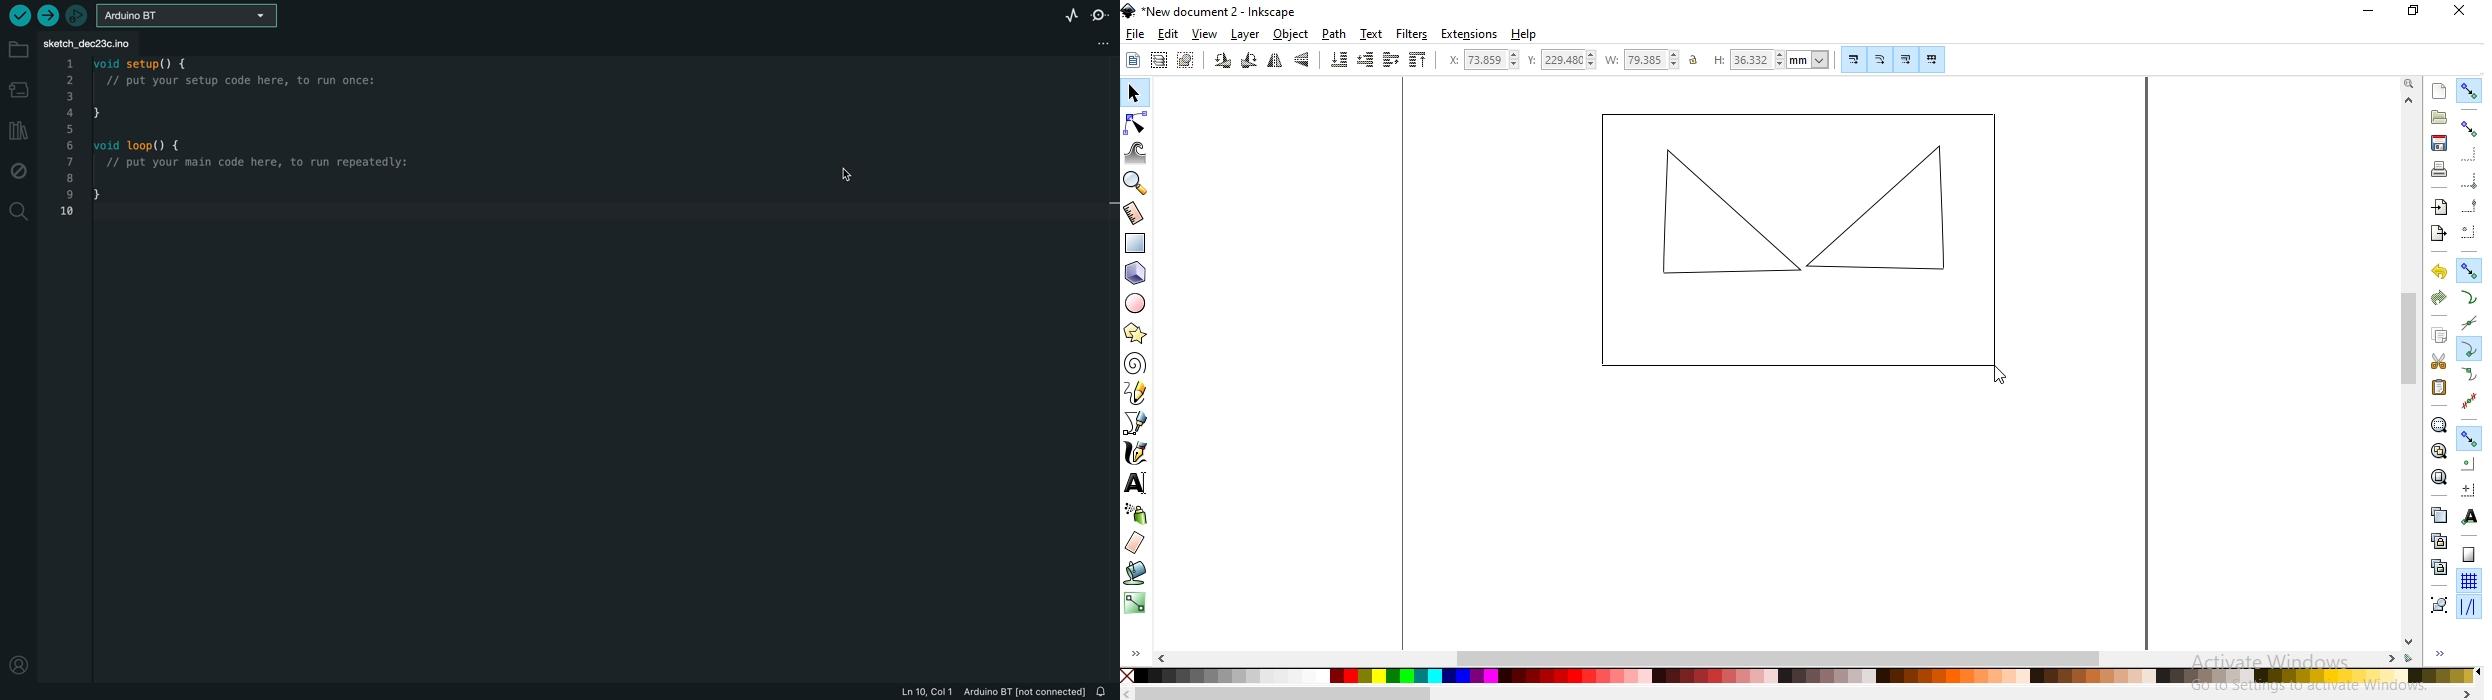 Image resolution: width=2492 pixels, height=700 pixels. Describe the element at coordinates (2468, 348) in the screenshot. I see `snap cusp nodes incl. rectangle corners` at that location.